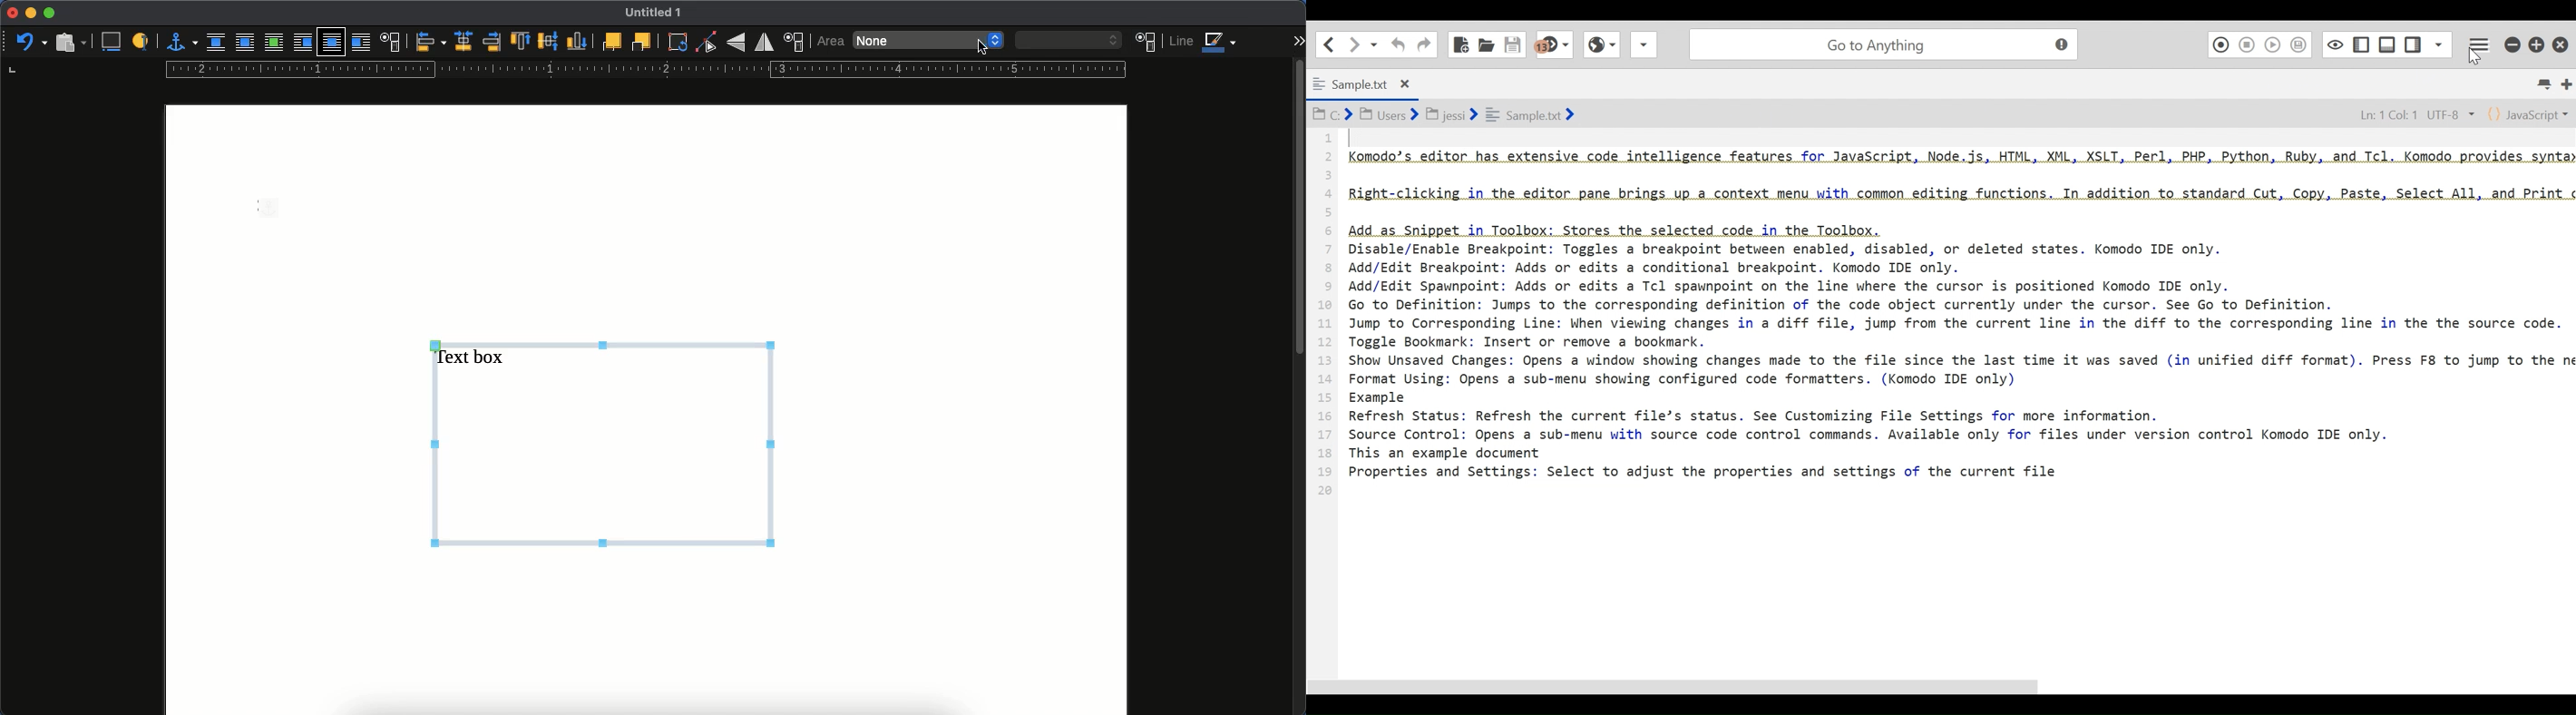 The height and width of the screenshot is (728, 2576). What do you see at coordinates (765, 42) in the screenshot?
I see `rotate horizontally ` at bounding box center [765, 42].